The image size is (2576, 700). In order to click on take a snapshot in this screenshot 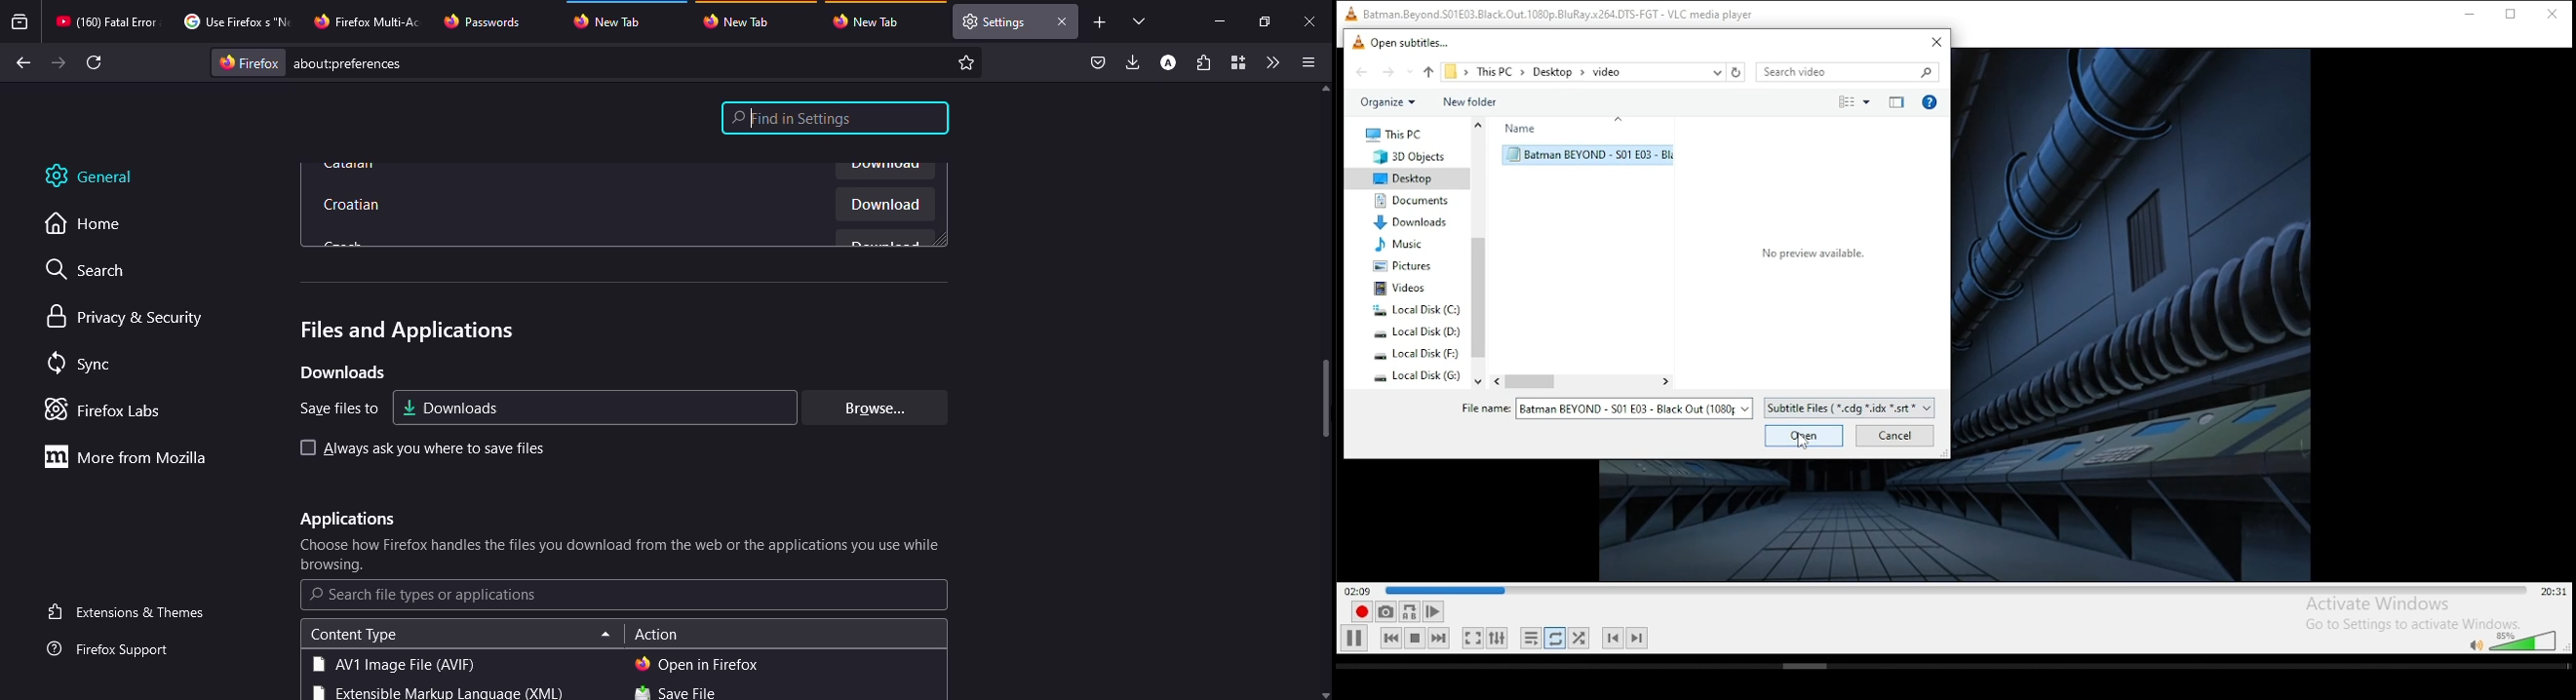, I will do `click(1385, 612)`.